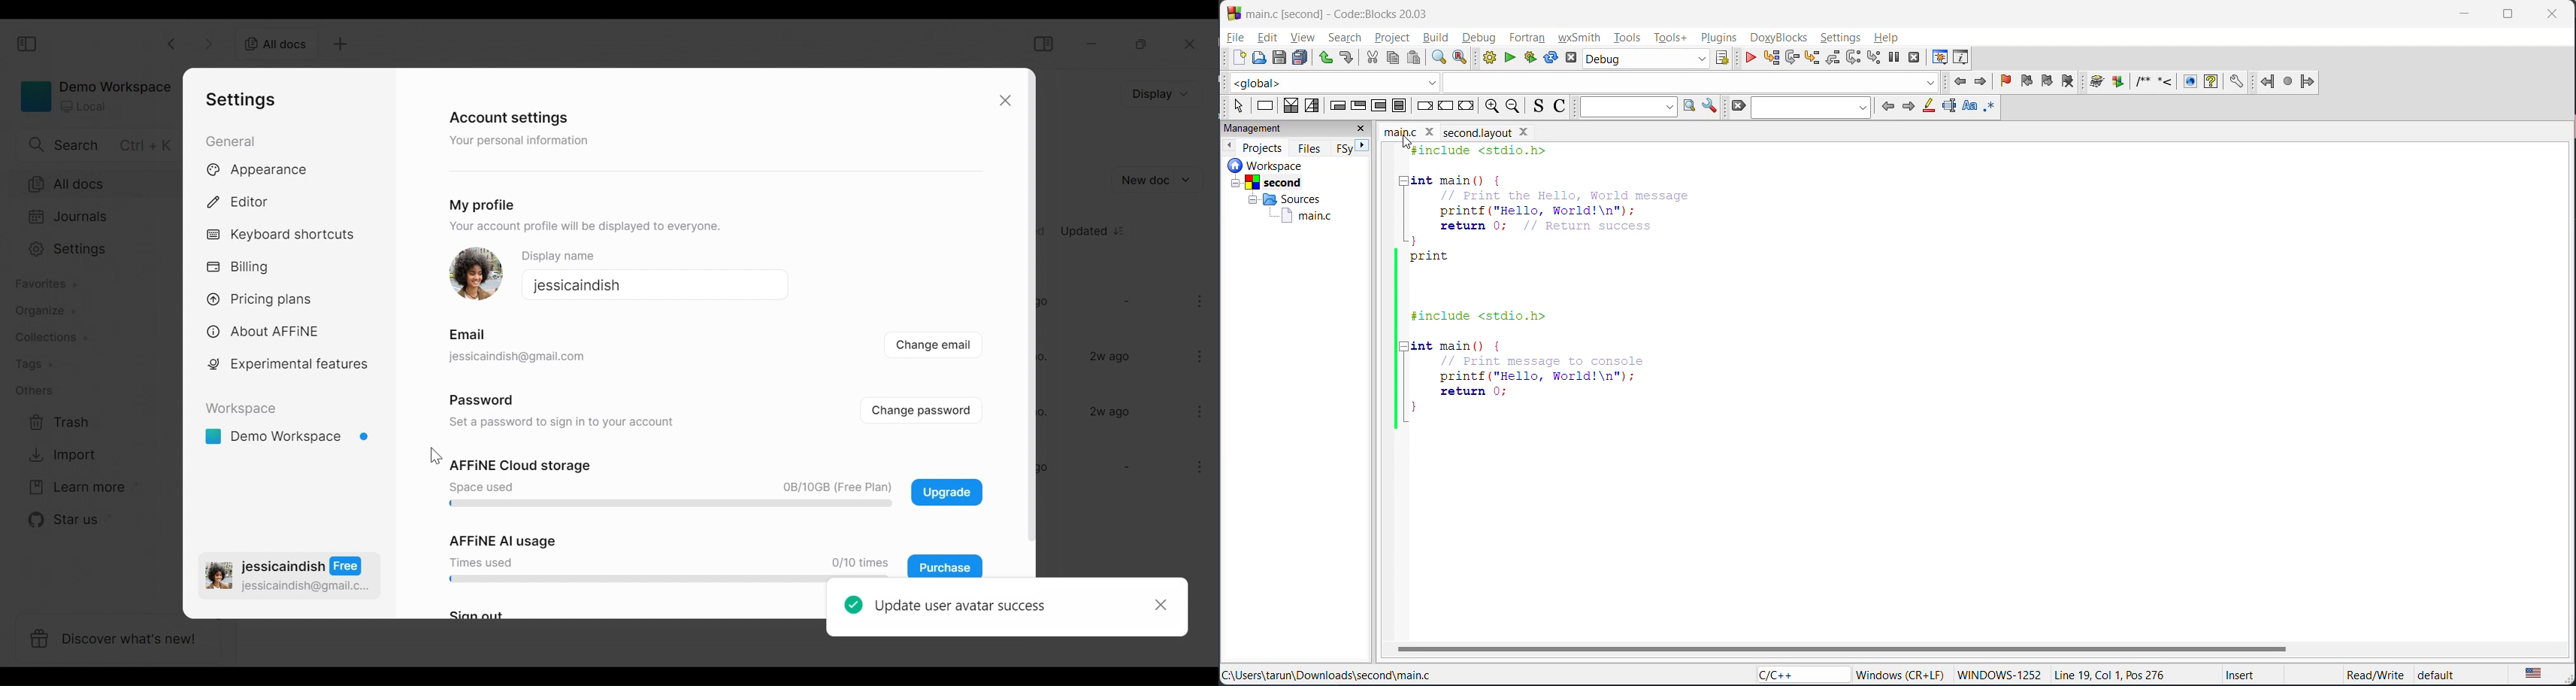 This screenshot has height=700, width=2576. What do you see at coordinates (1338, 106) in the screenshot?
I see `entry condition loop` at bounding box center [1338, 106].